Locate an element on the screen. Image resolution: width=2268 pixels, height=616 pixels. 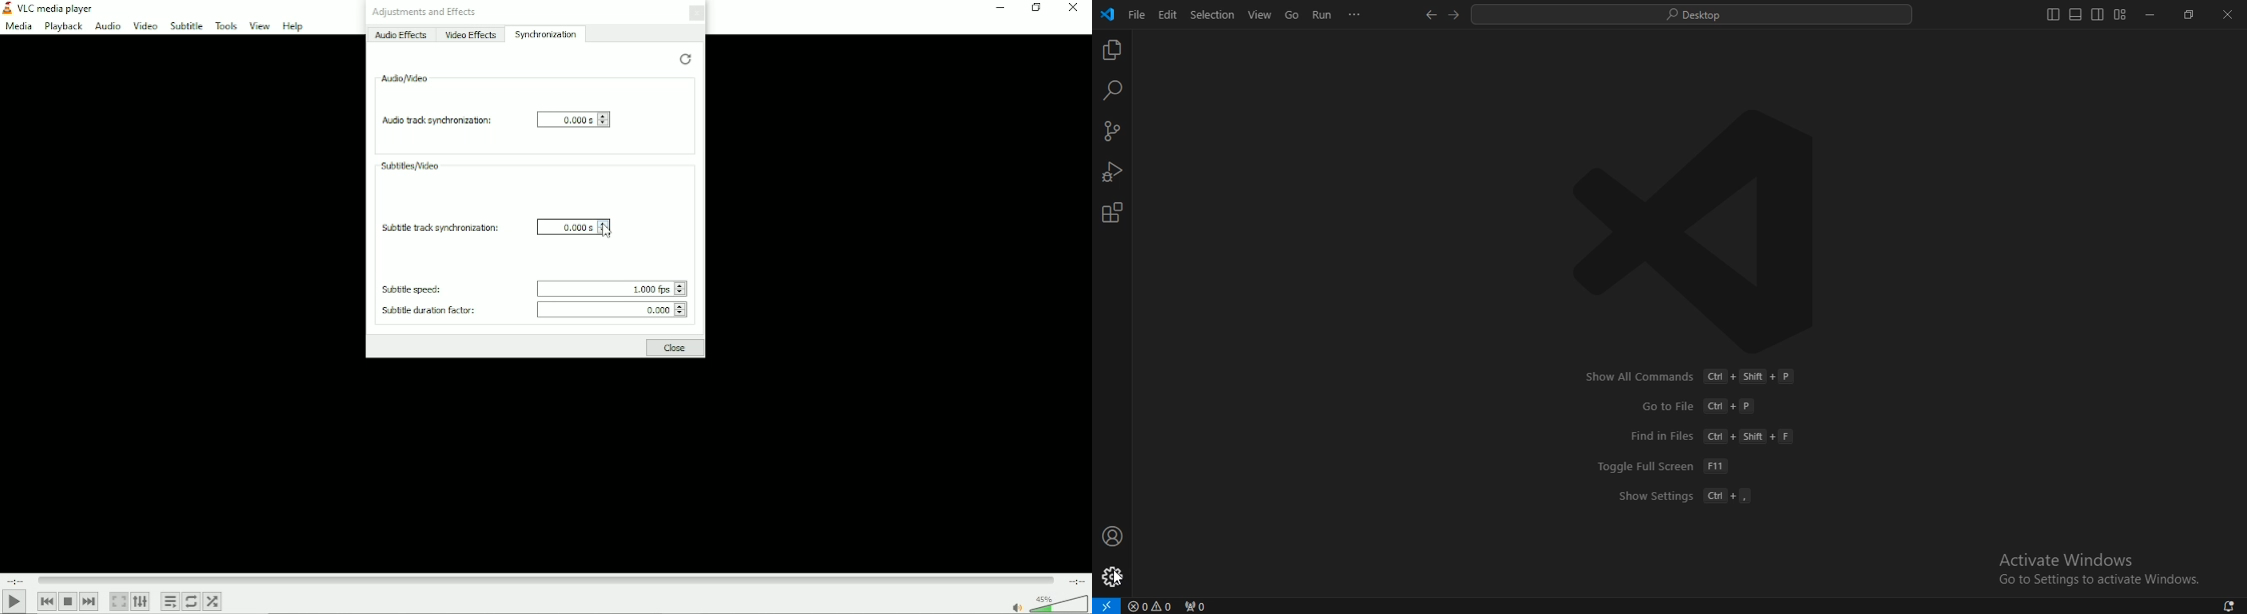
Open a remote window is located at coordinates (1107, 605).